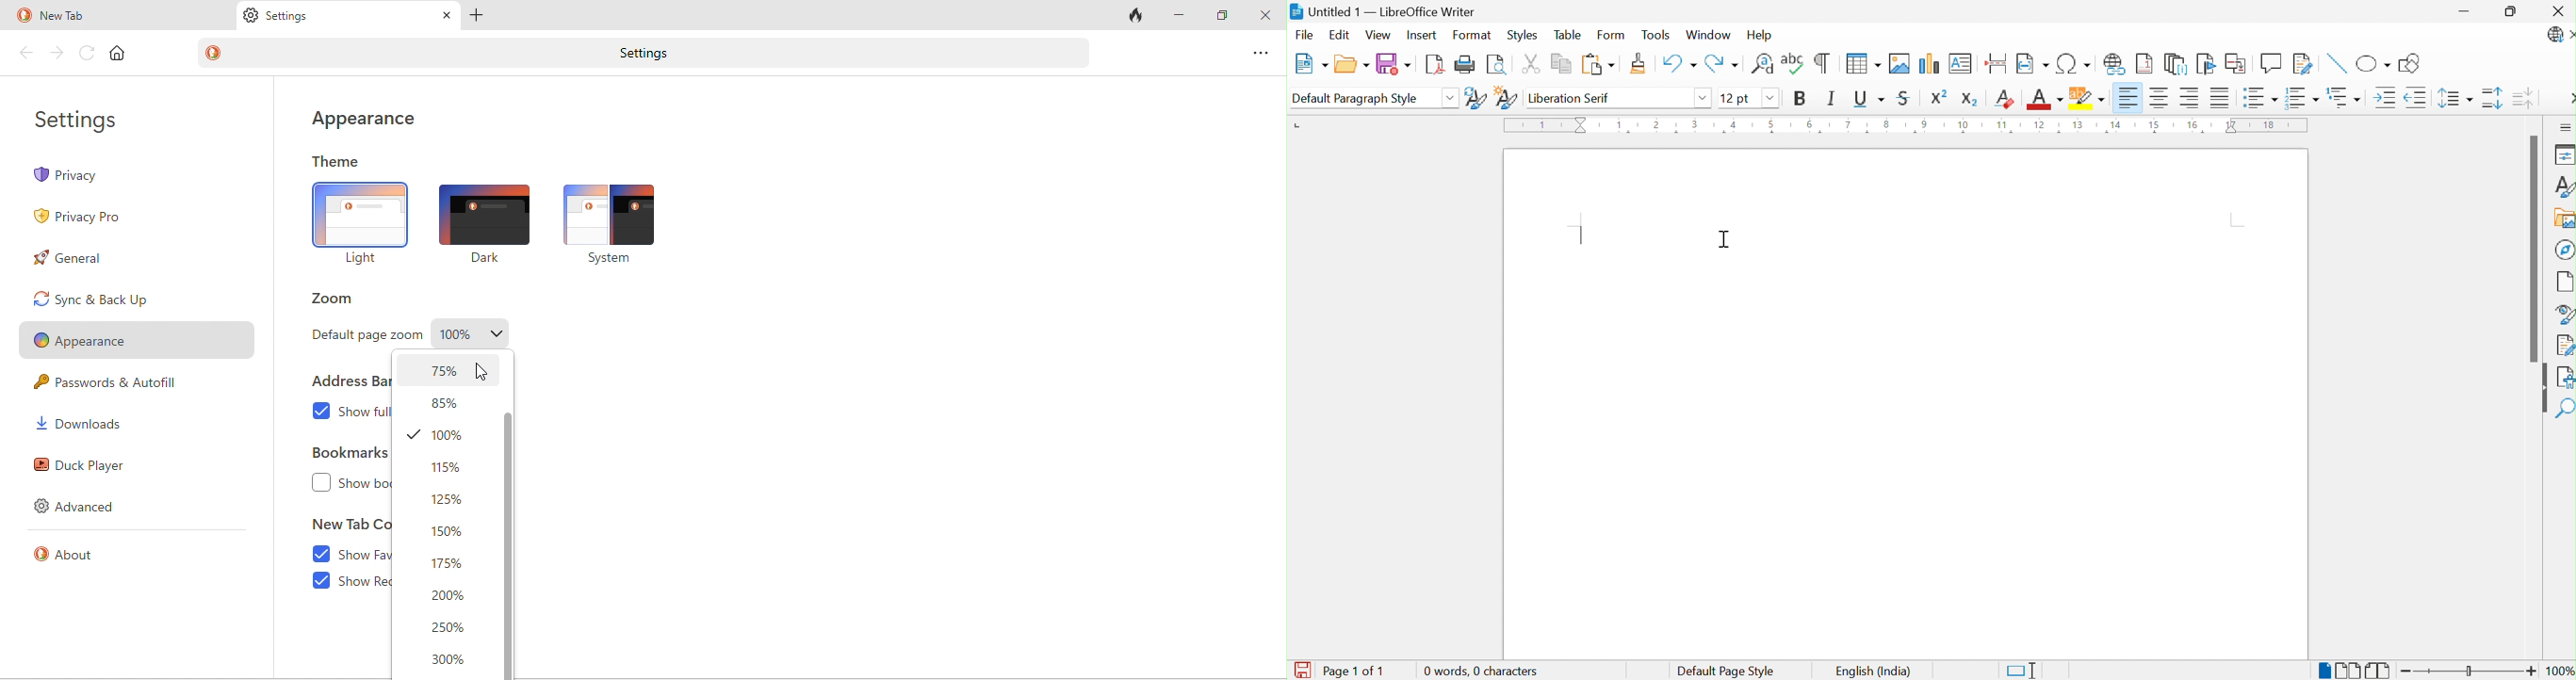  Describe the element at coordinates (117, 300) in the screenshot. I see `sync and back up` at that location.